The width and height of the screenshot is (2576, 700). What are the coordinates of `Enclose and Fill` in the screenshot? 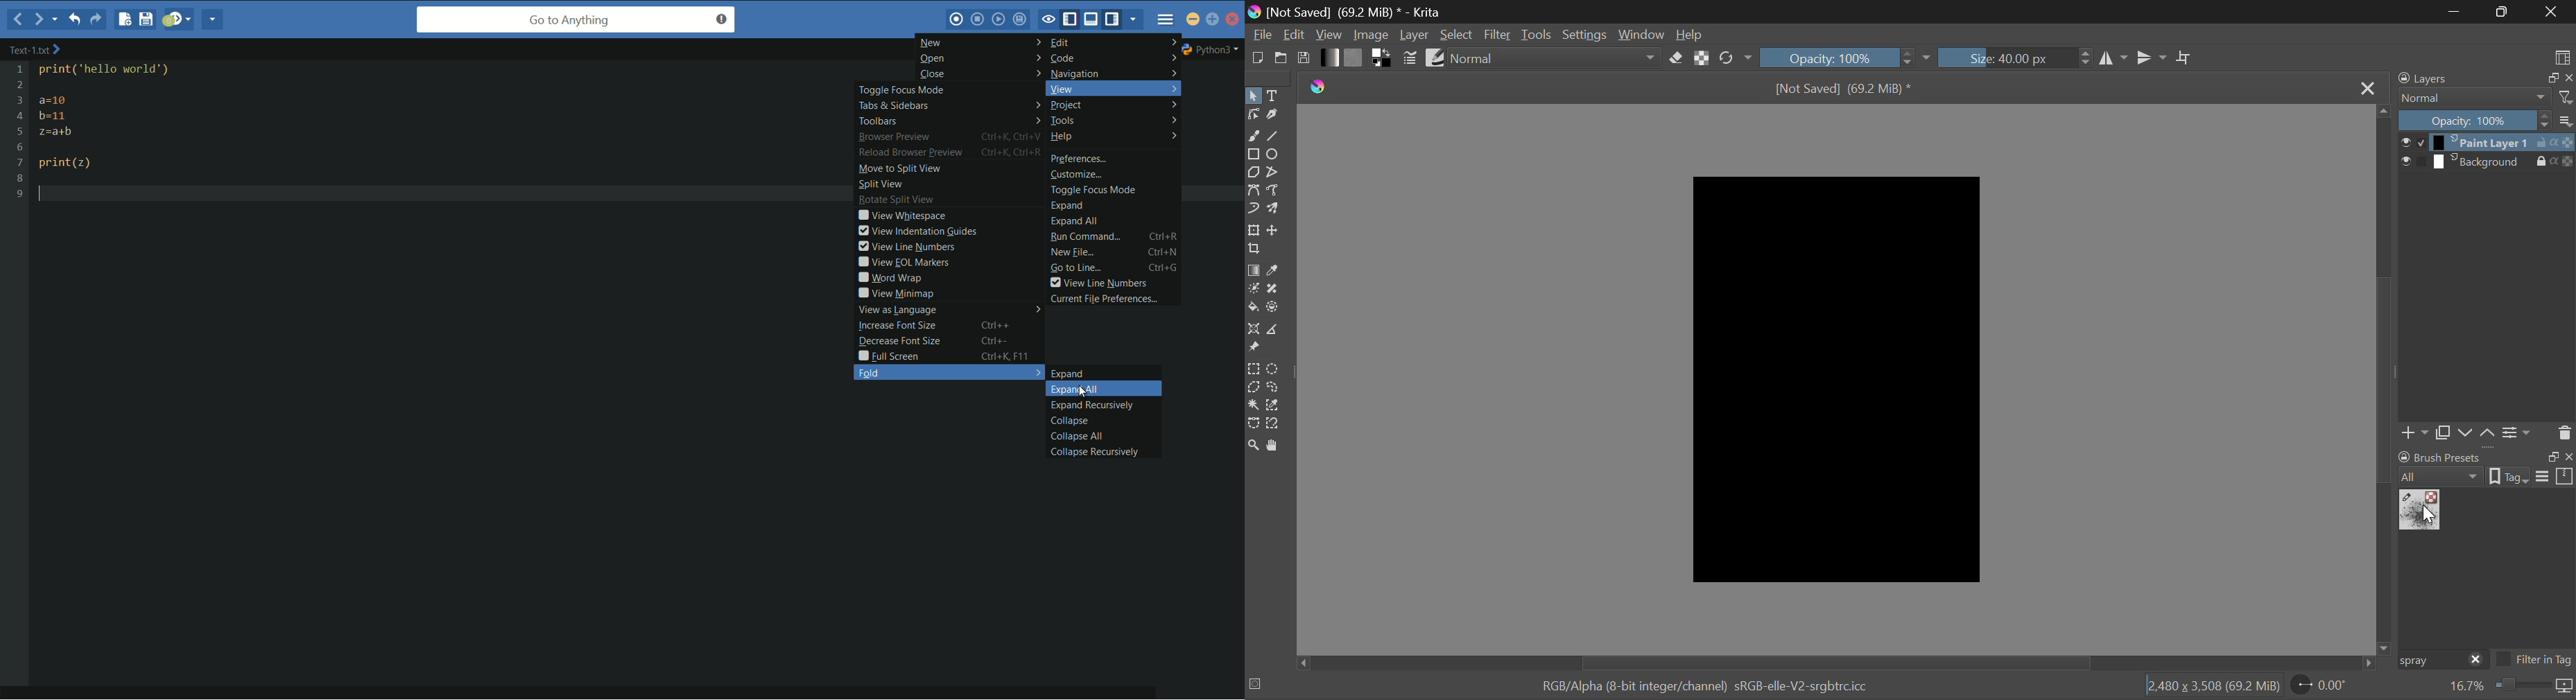 It's located at (1273, 308).